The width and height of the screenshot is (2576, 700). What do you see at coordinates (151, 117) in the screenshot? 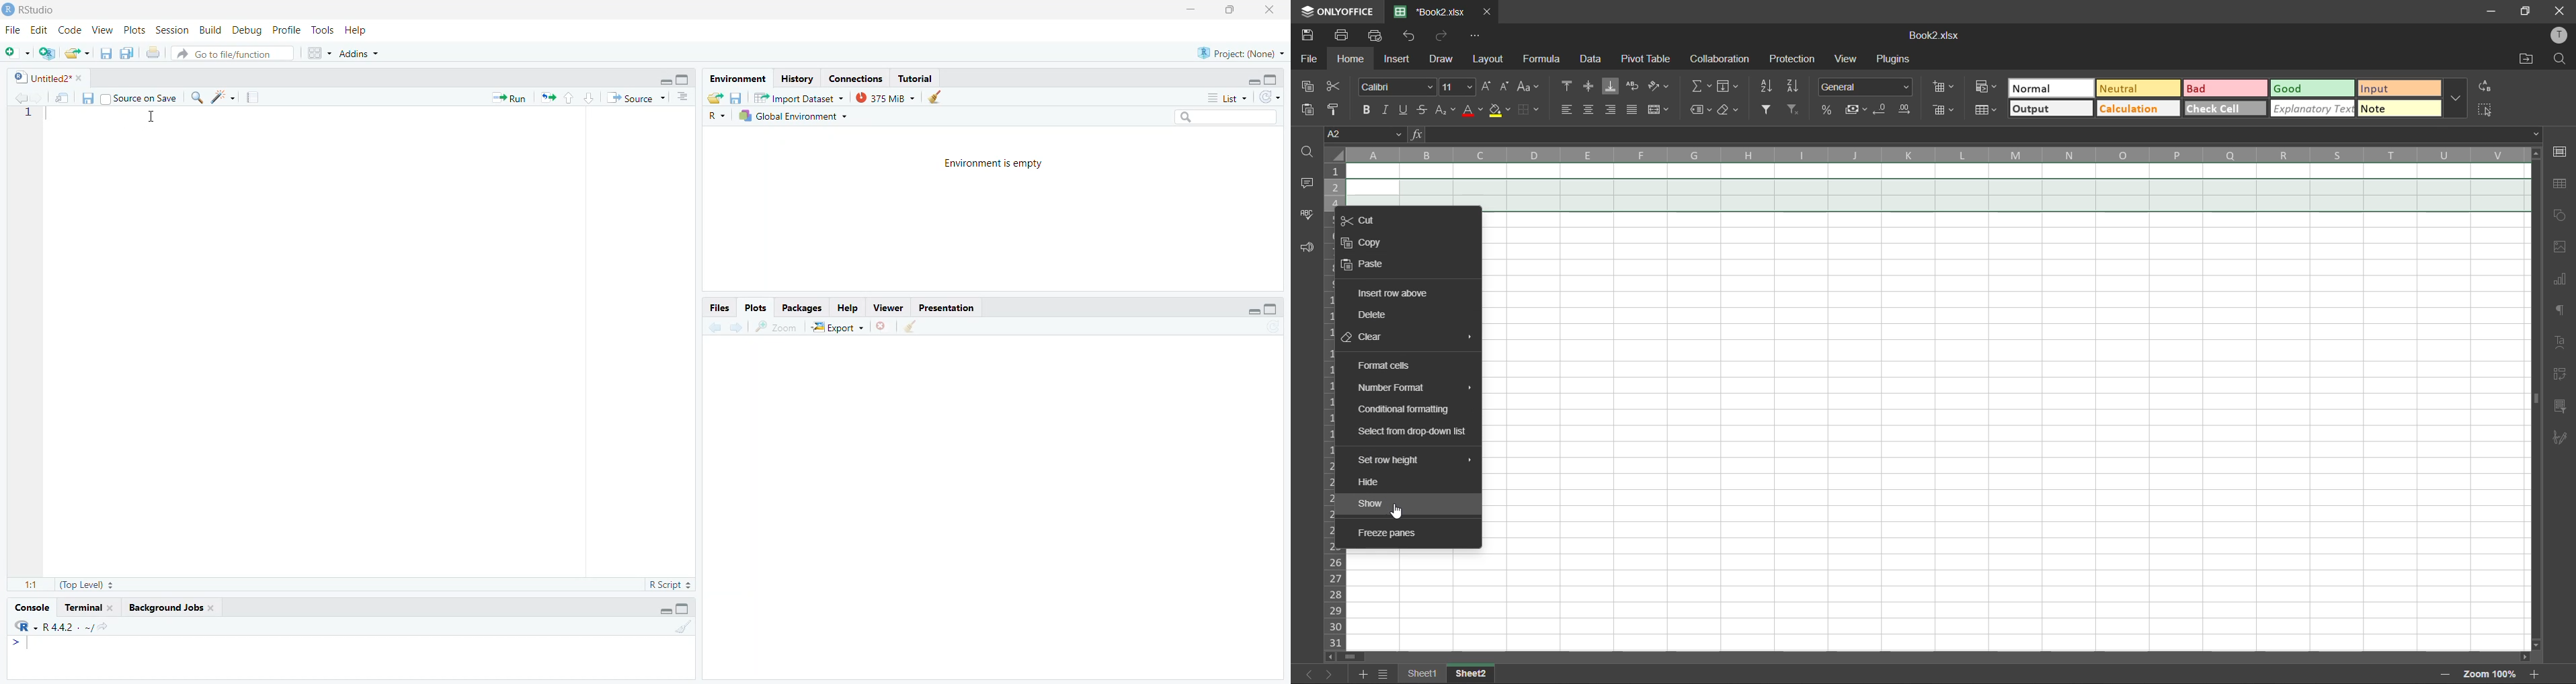
I see `cursor` at bounding box center [151, 117].